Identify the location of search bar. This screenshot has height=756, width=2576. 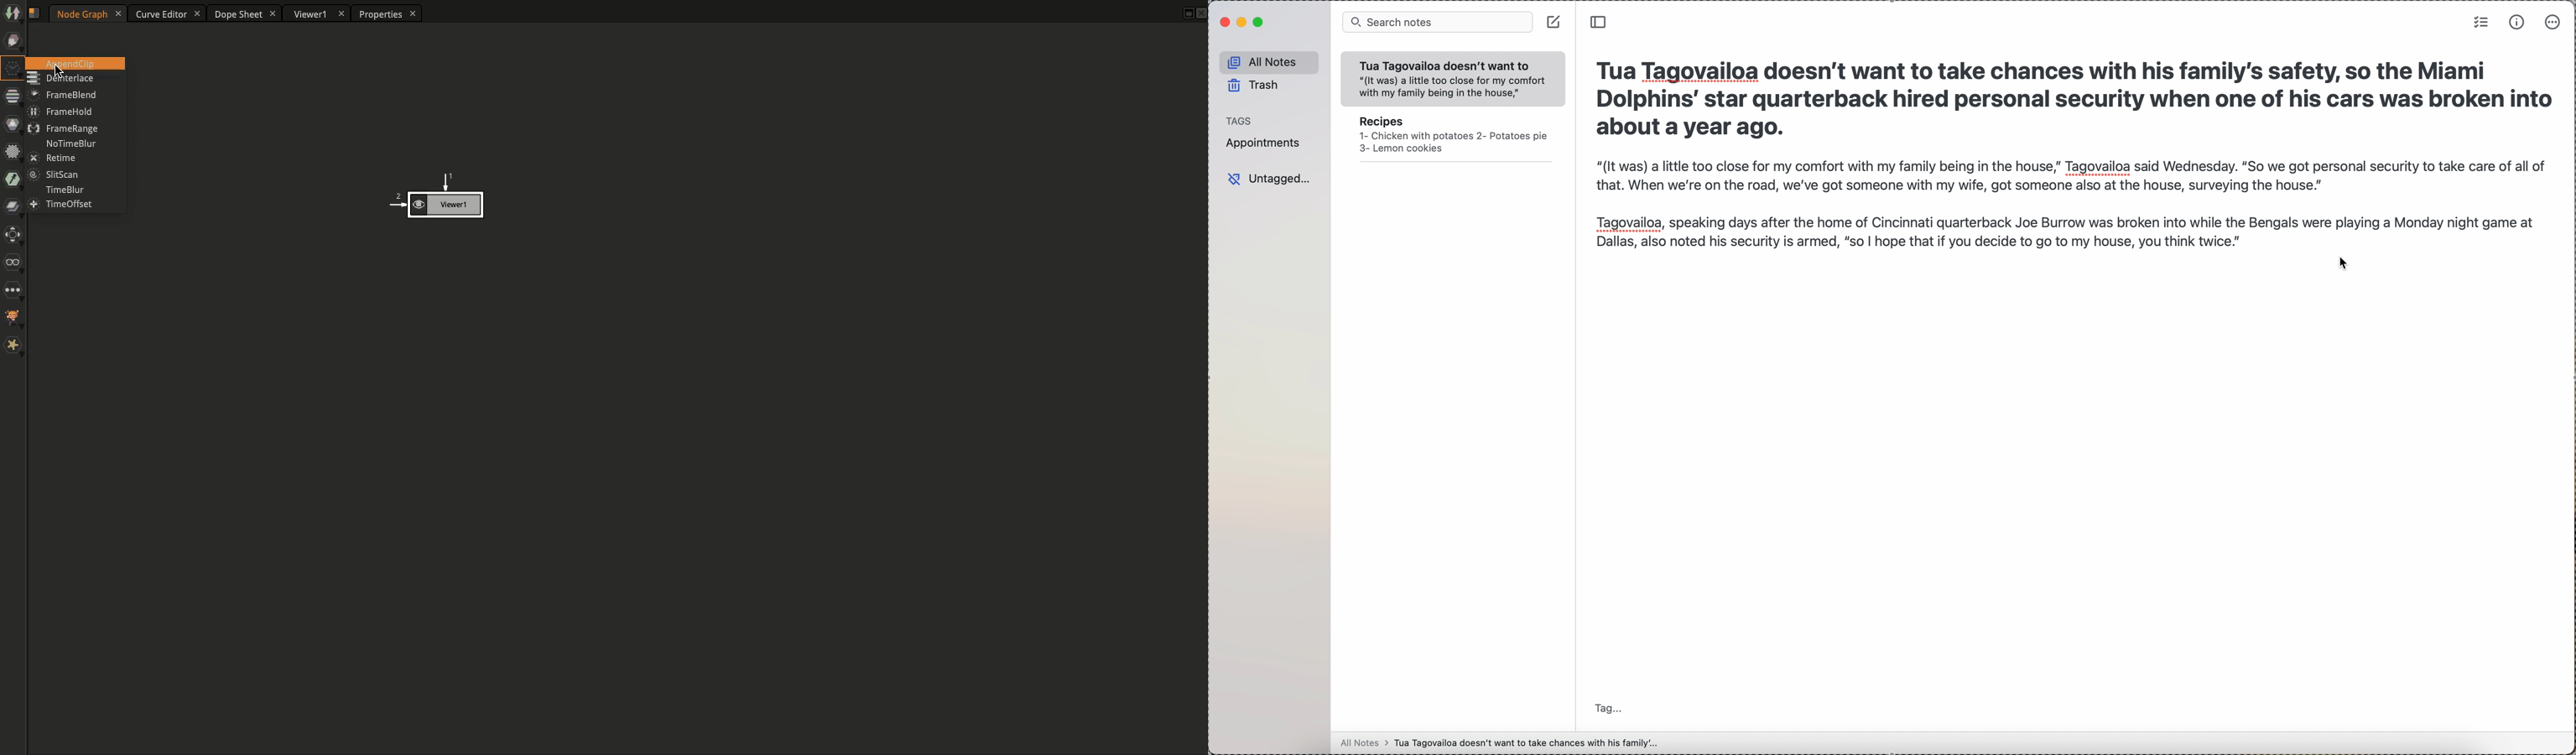
(1438, 22).